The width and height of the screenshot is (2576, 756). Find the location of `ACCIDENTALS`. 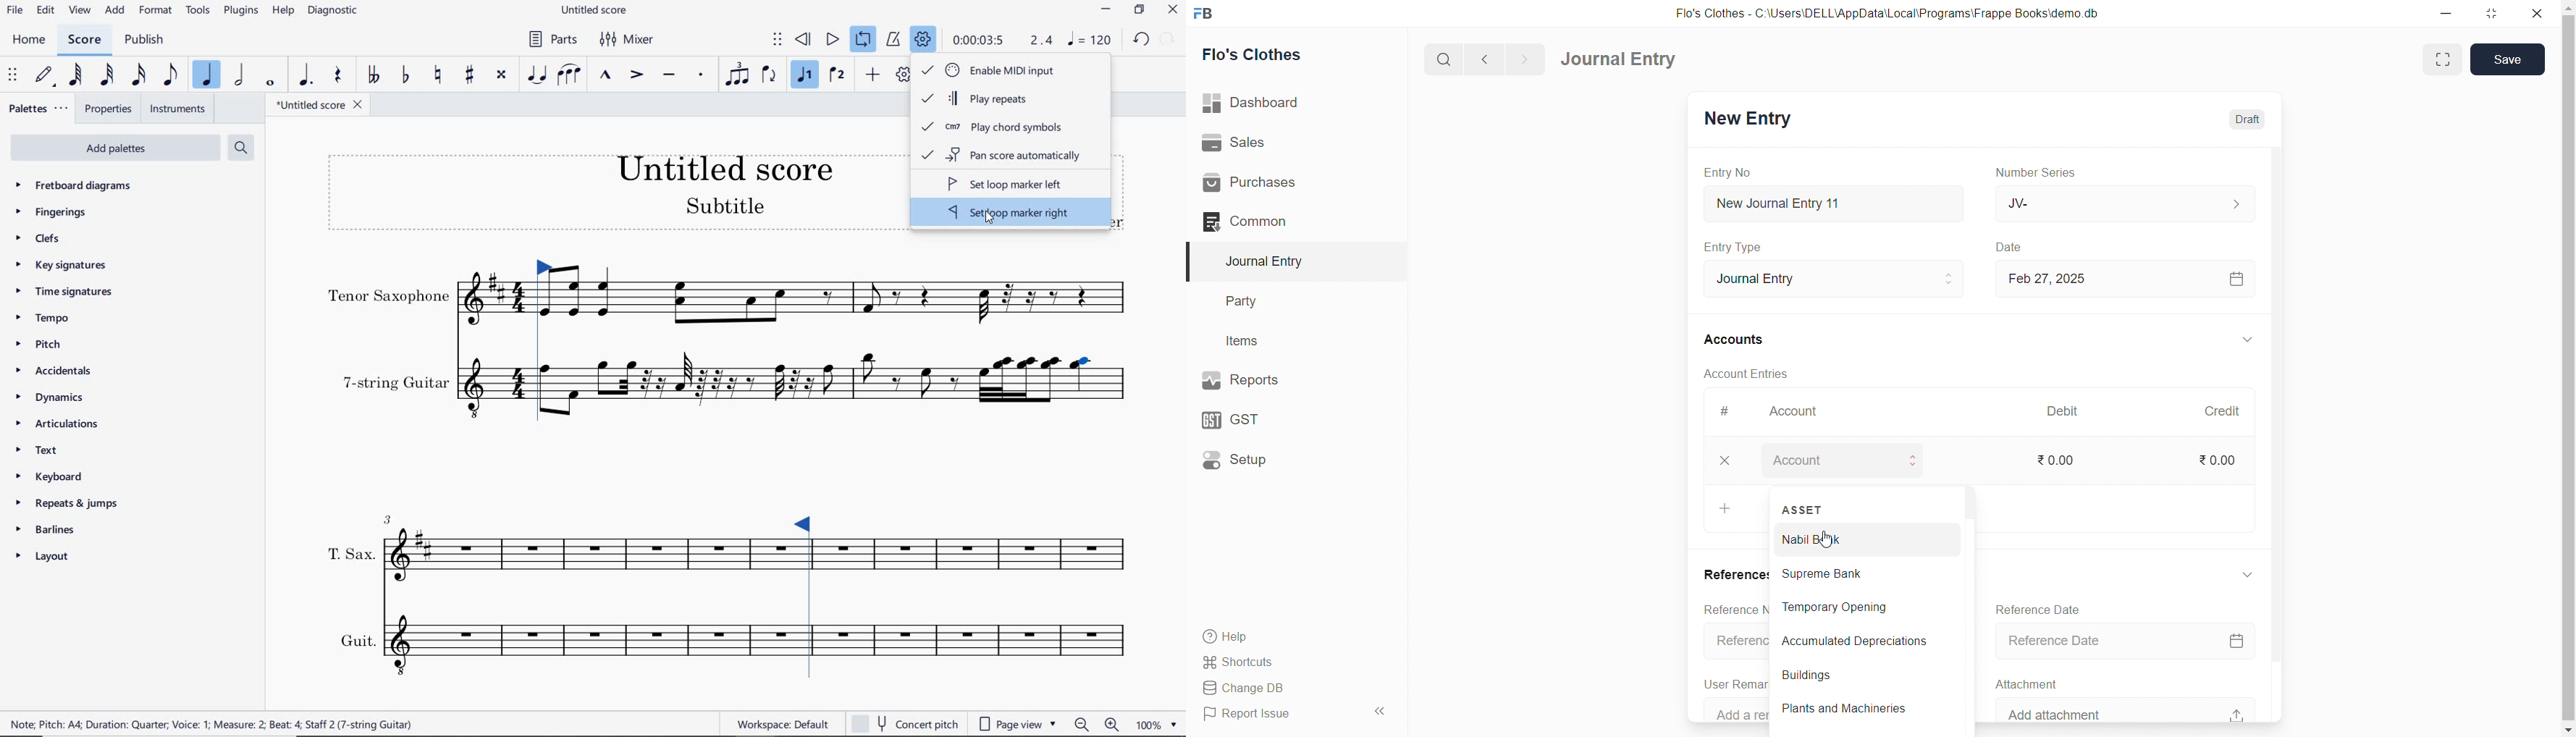

ACCIDENTALS is located at coordinates (51, 373).